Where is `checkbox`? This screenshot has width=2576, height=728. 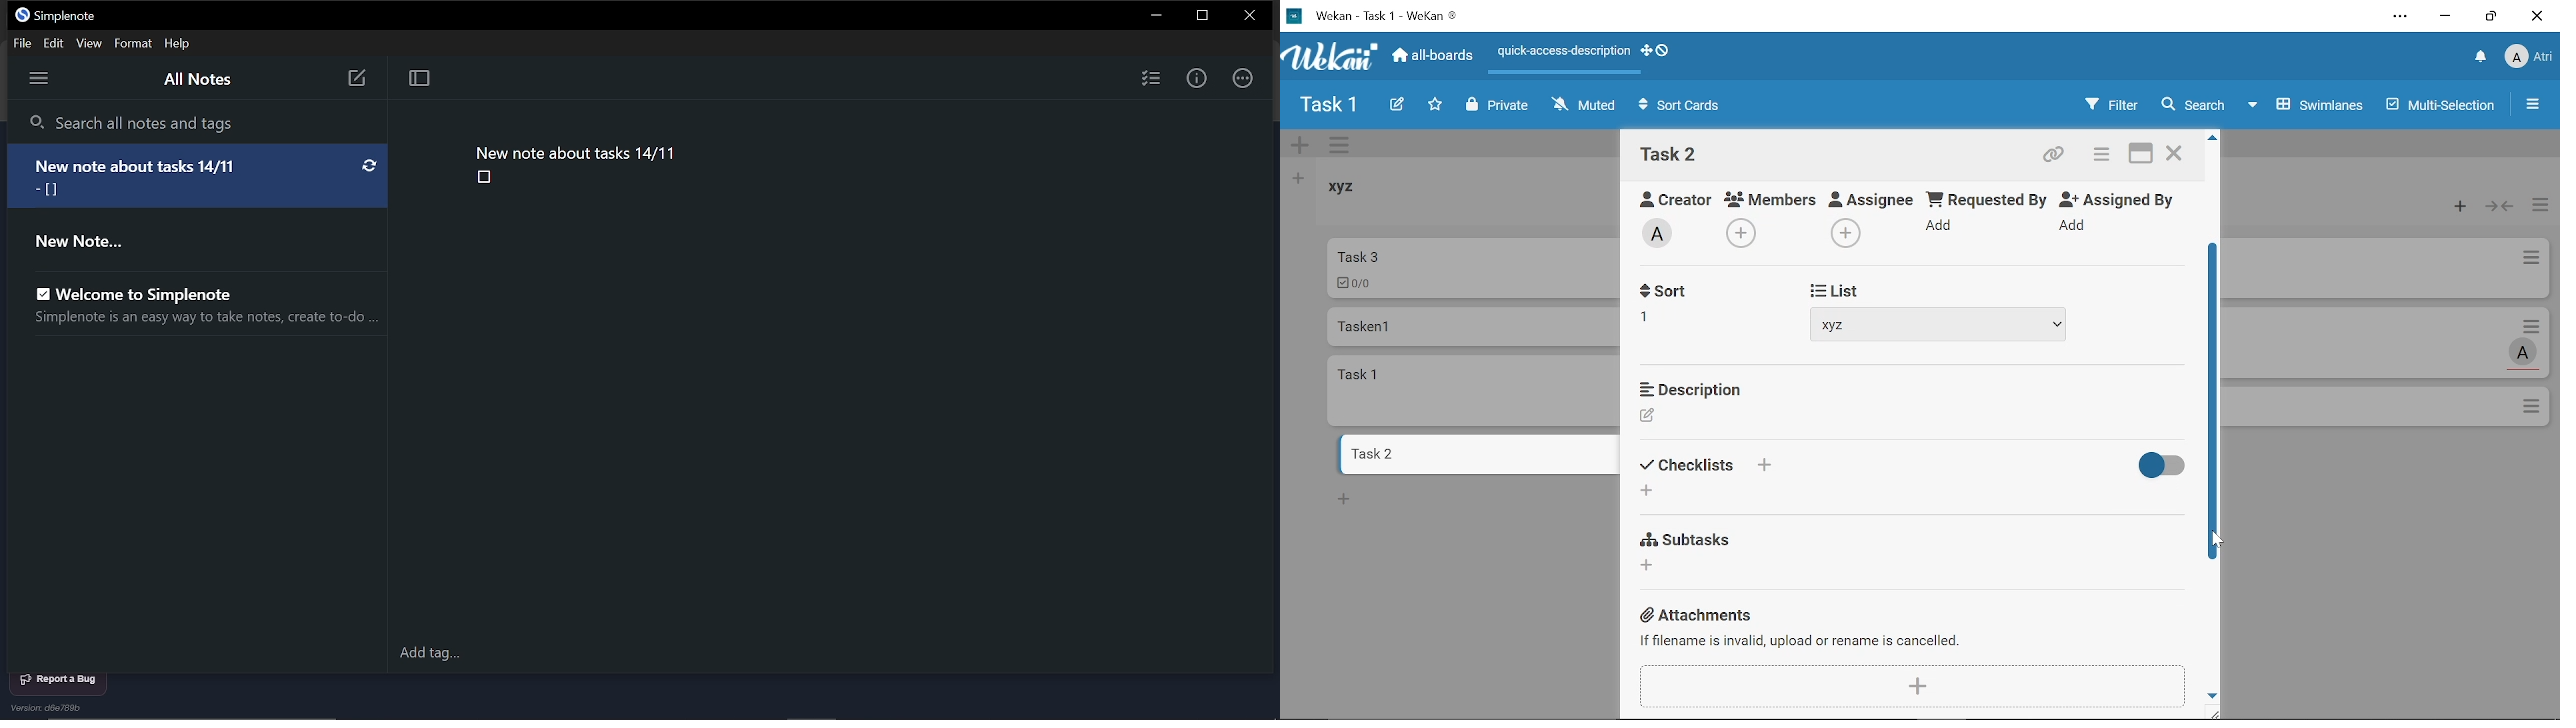 checkbox is located at coordinates (485, 178).